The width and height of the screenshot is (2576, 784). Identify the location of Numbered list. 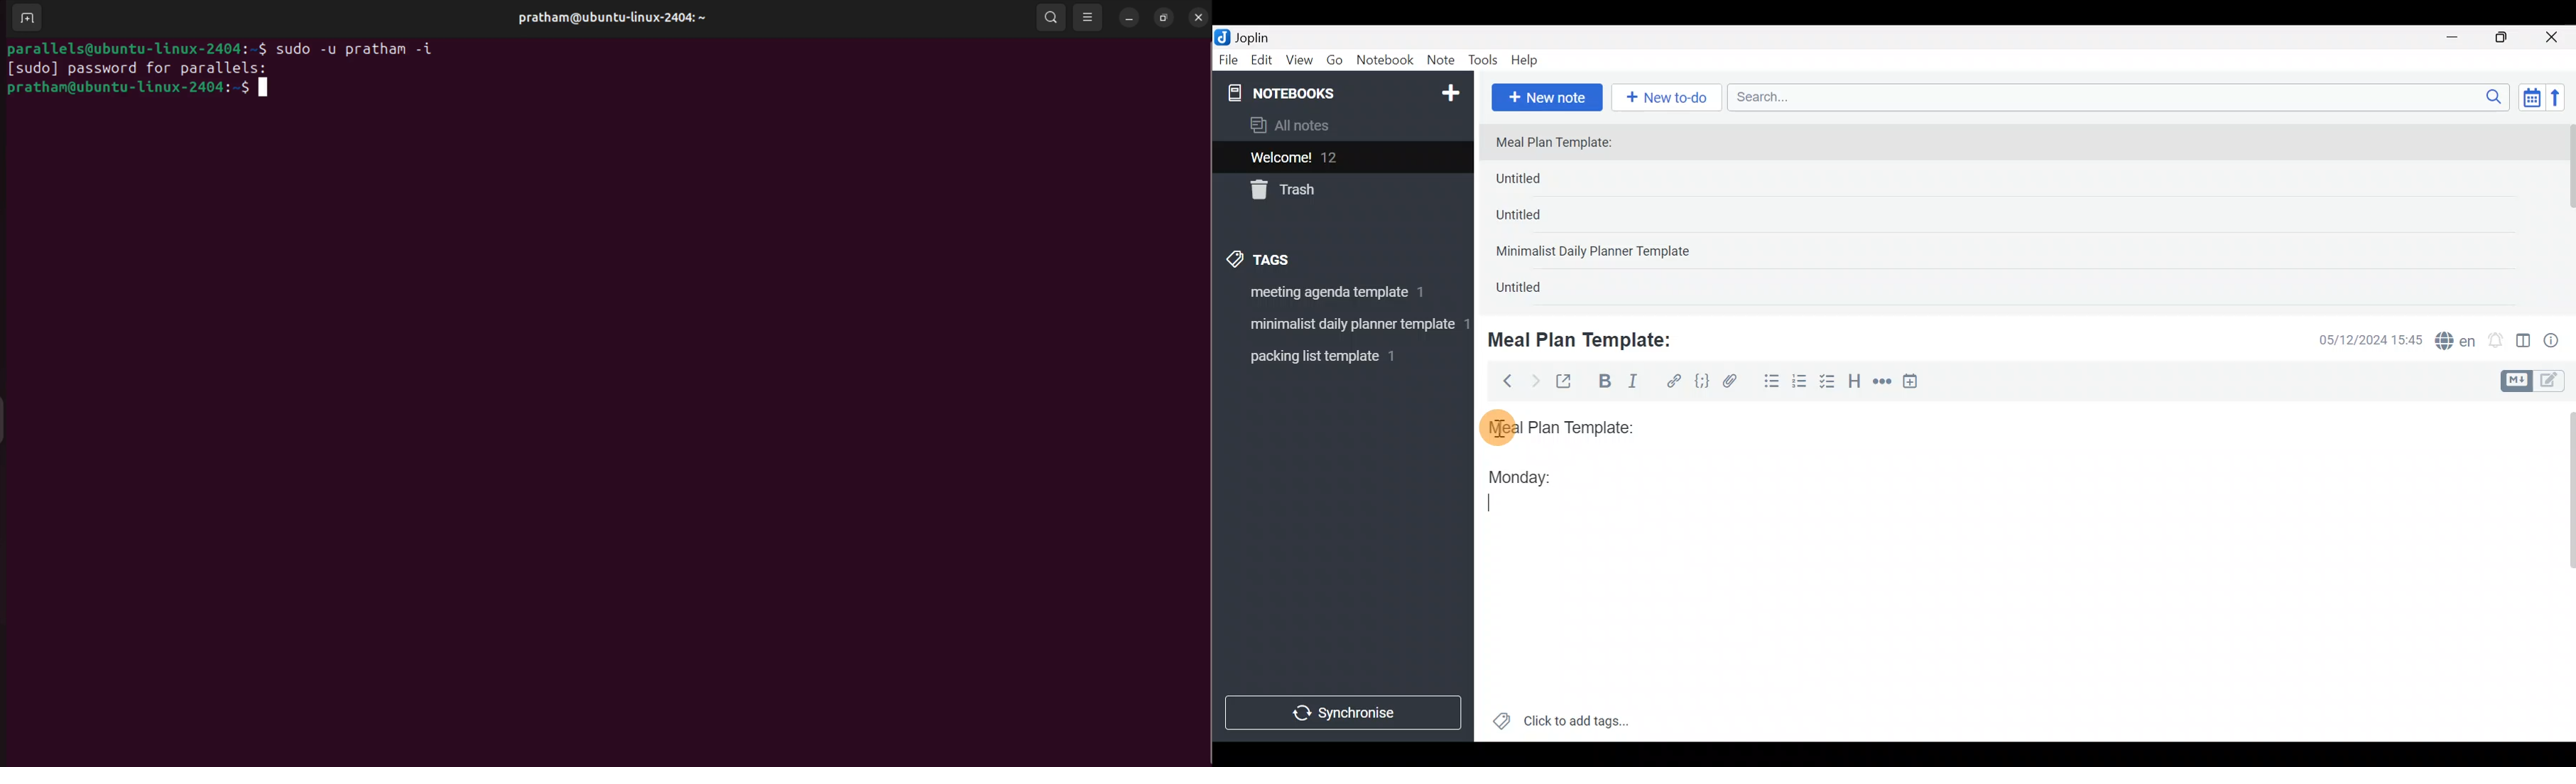
(1800, 384).